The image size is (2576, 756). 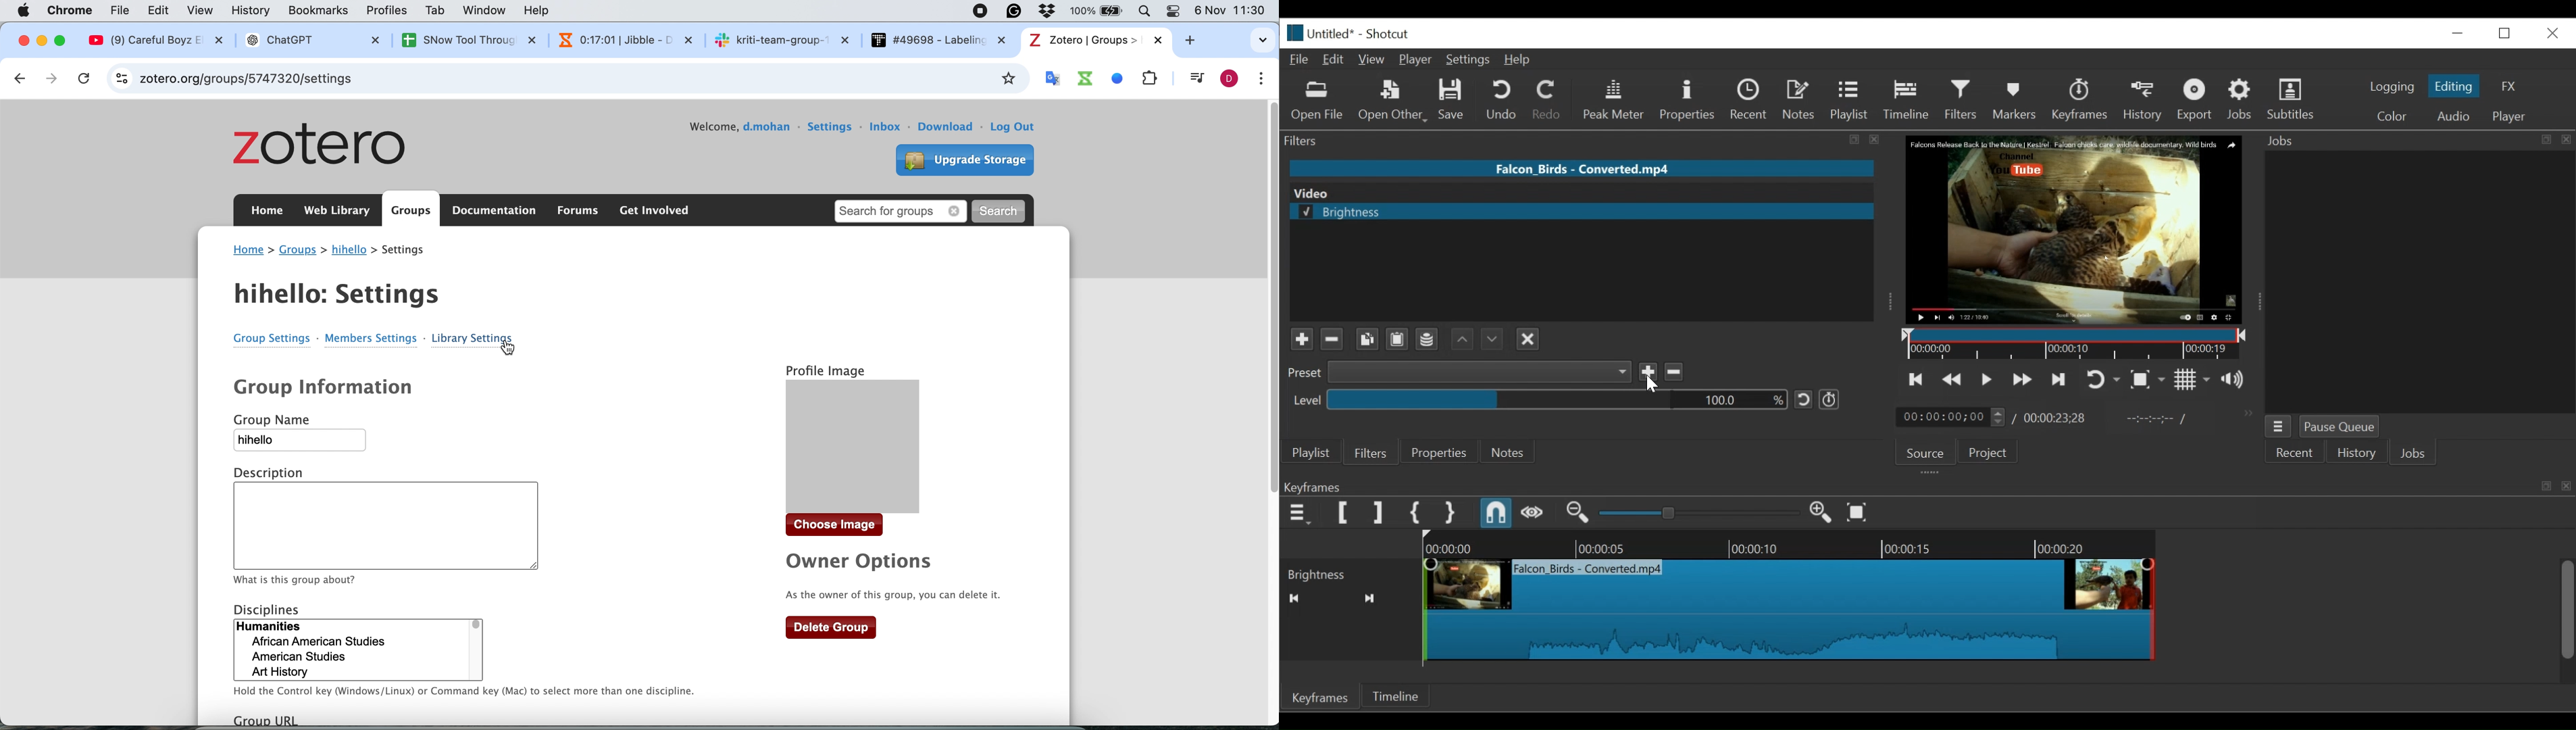 What do you see at coordinates (2240, 101) in the screenshot?
I see `Jobs` at bounding box center [2240, 101].